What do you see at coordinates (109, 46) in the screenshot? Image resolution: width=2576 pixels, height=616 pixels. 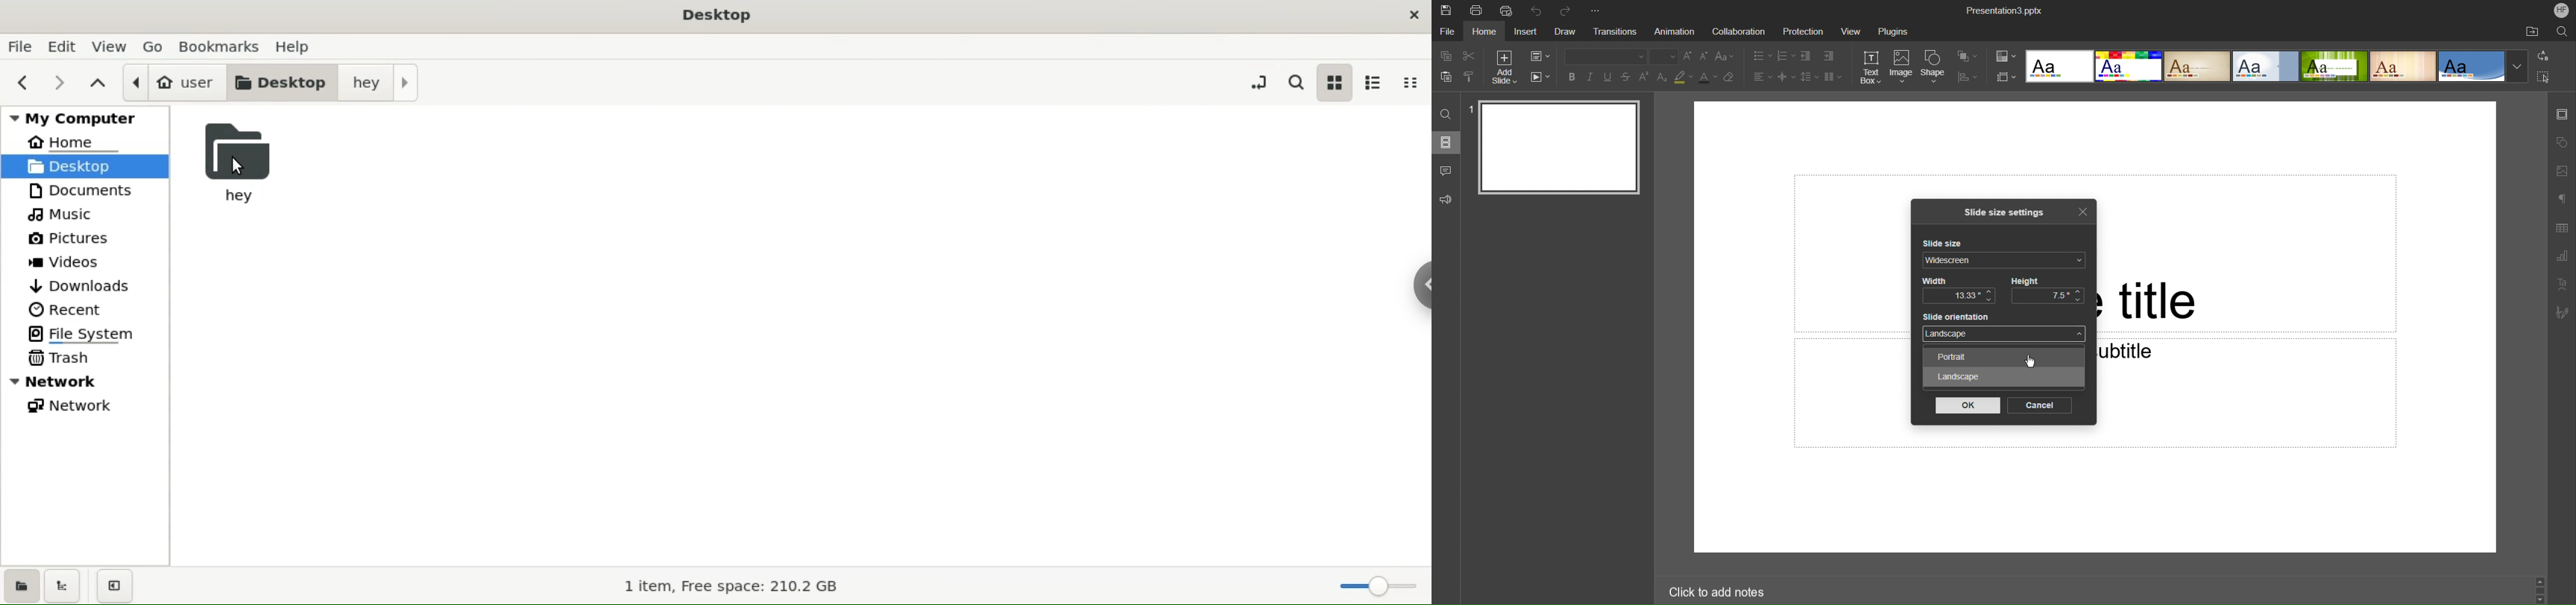 I see `view` at bounding box center [109, 46].